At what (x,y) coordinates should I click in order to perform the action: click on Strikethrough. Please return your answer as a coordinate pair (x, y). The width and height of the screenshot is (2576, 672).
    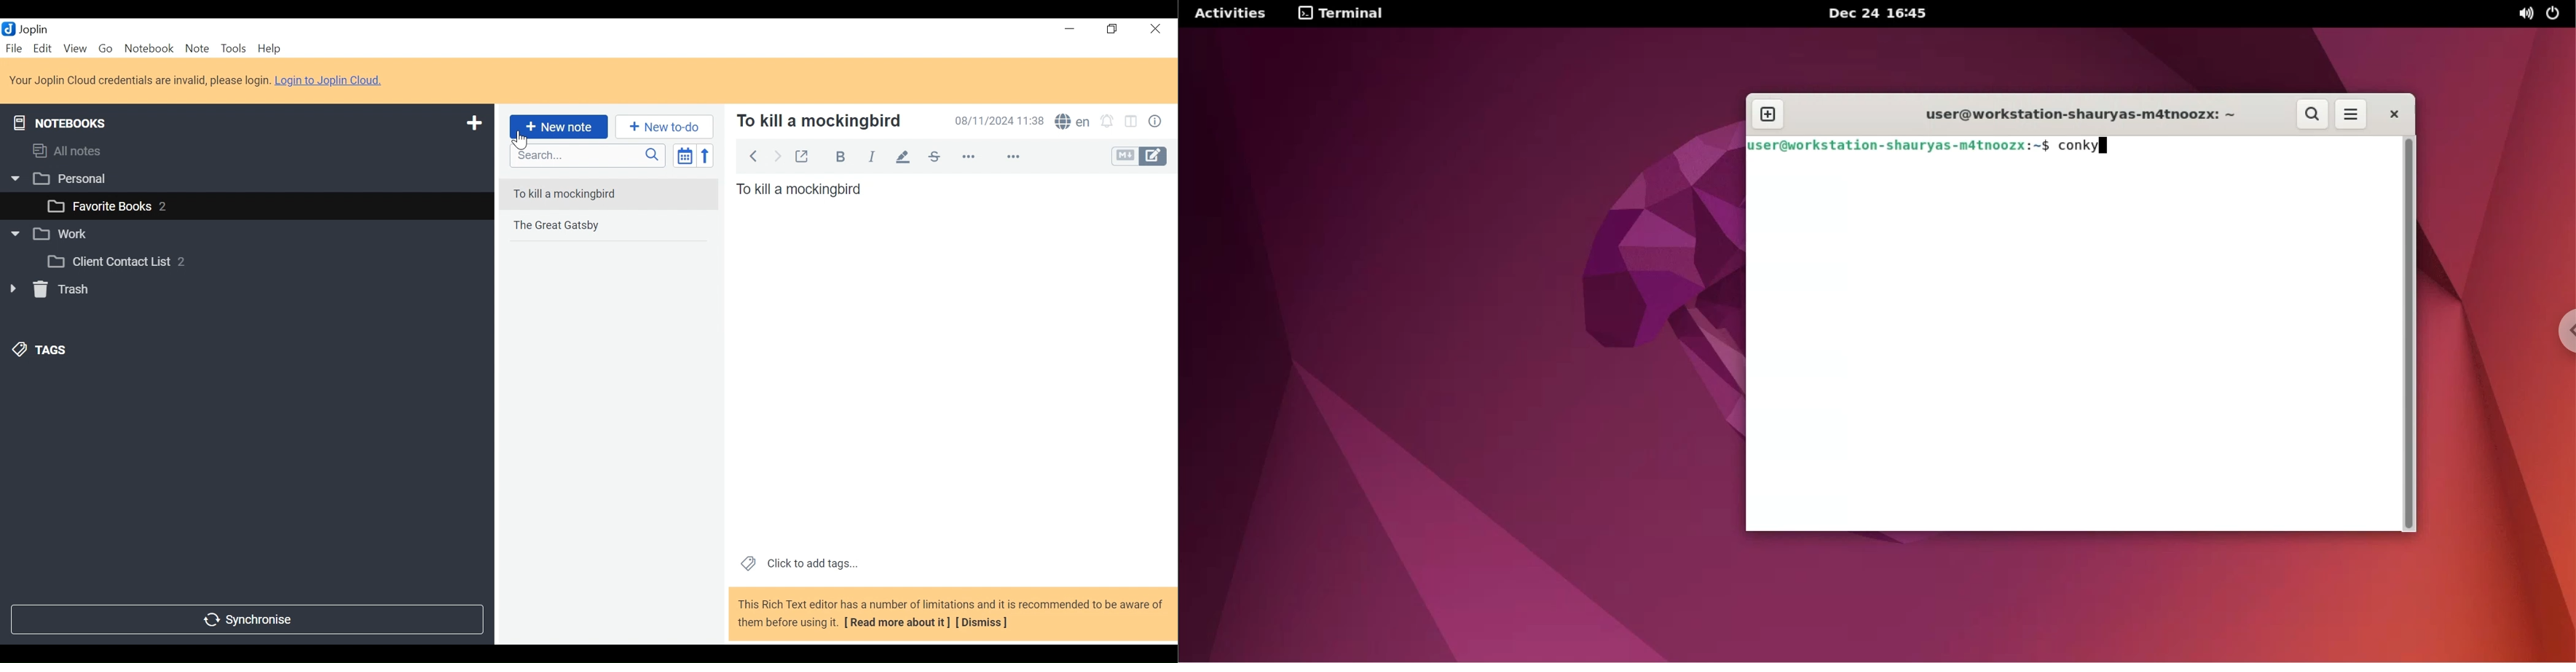
    Looking at the image, I should click on (936, 158).